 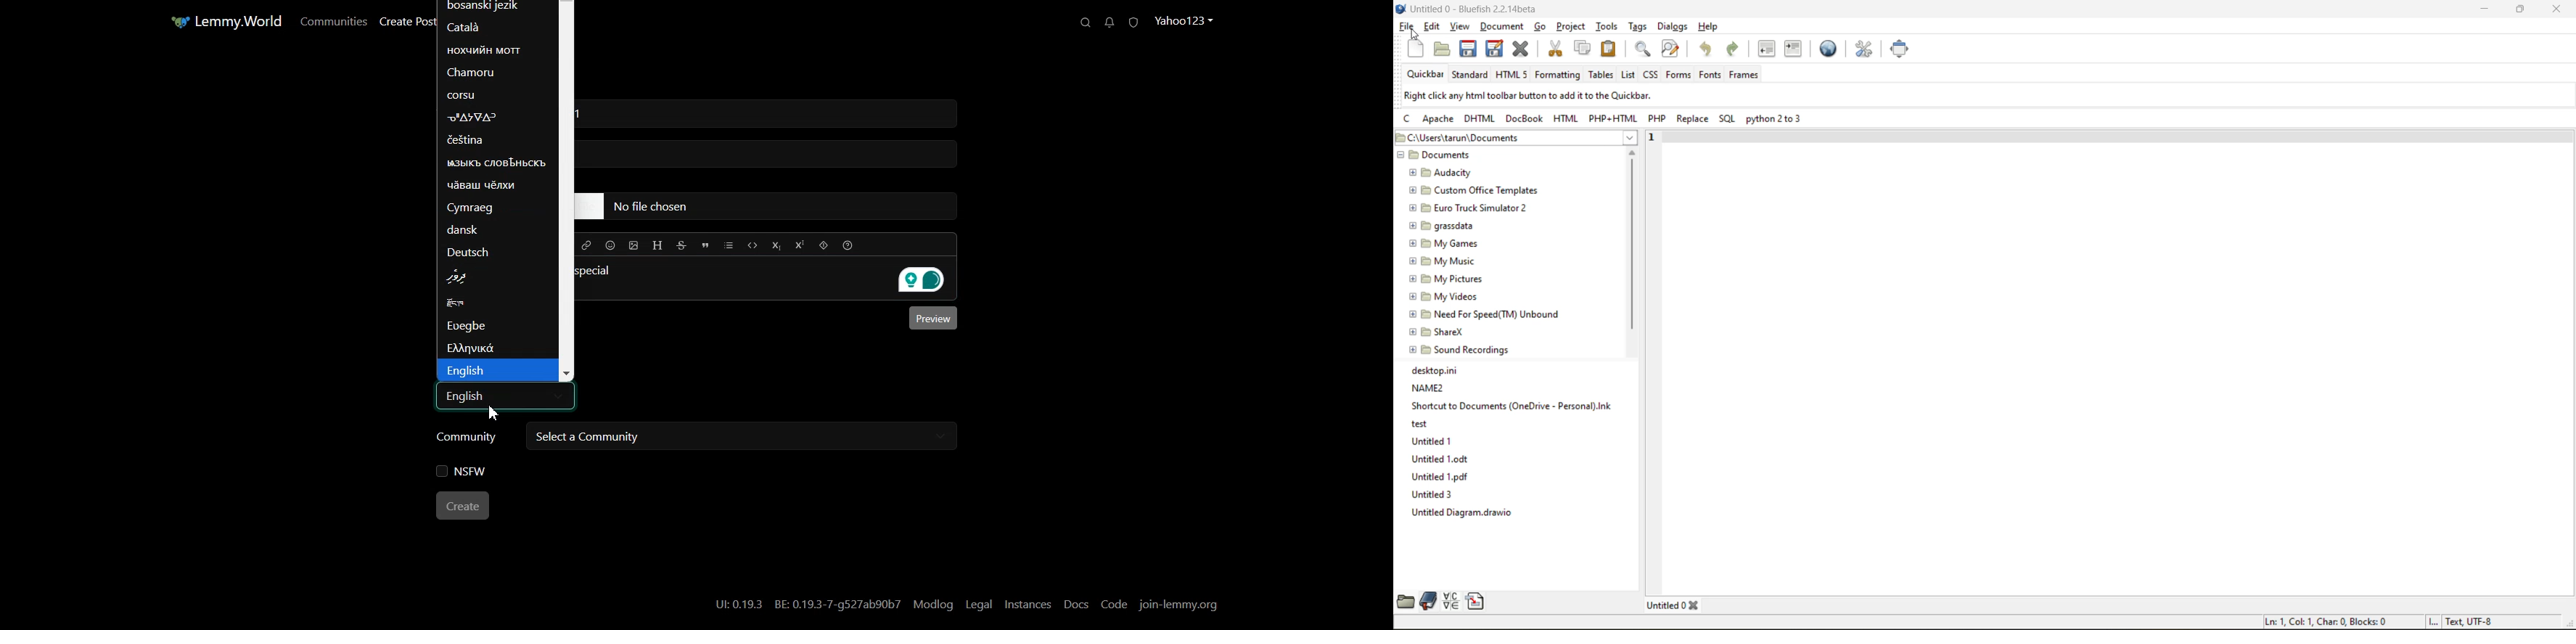 I want to click on Subscript, so click(x=777, y=245).